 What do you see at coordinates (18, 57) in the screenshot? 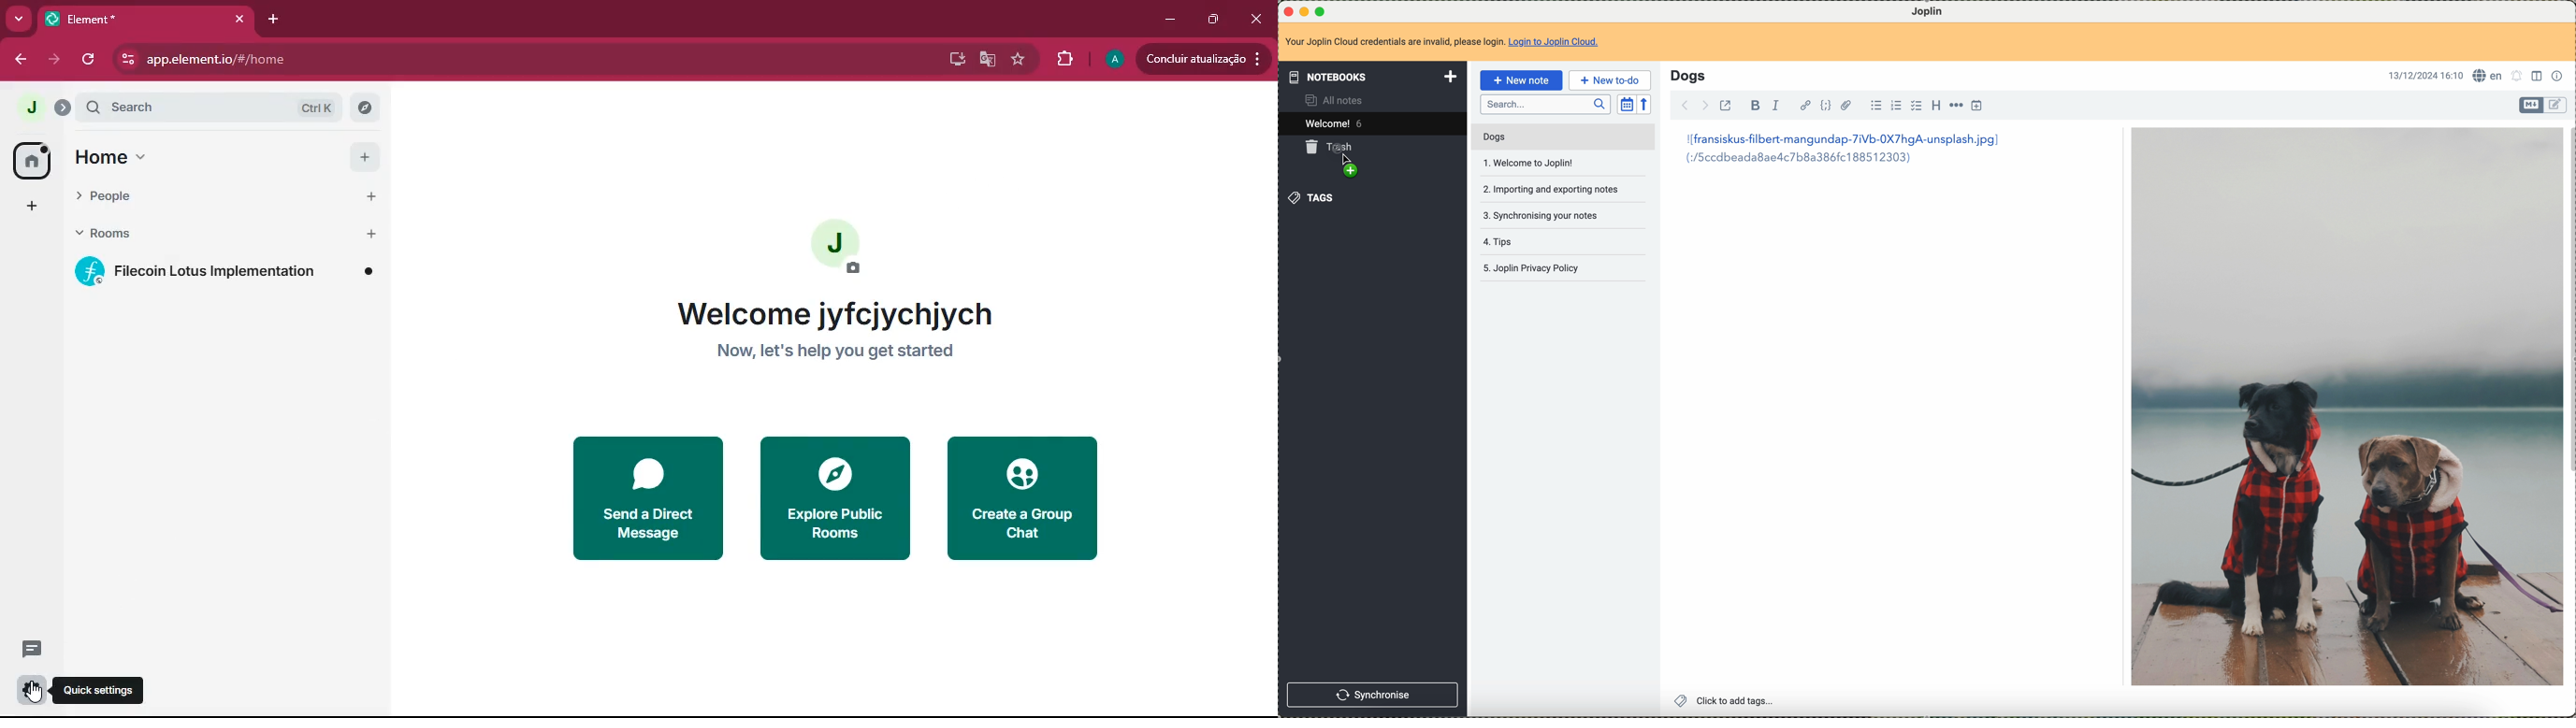
I see `back` at bounding box center [18, 57].